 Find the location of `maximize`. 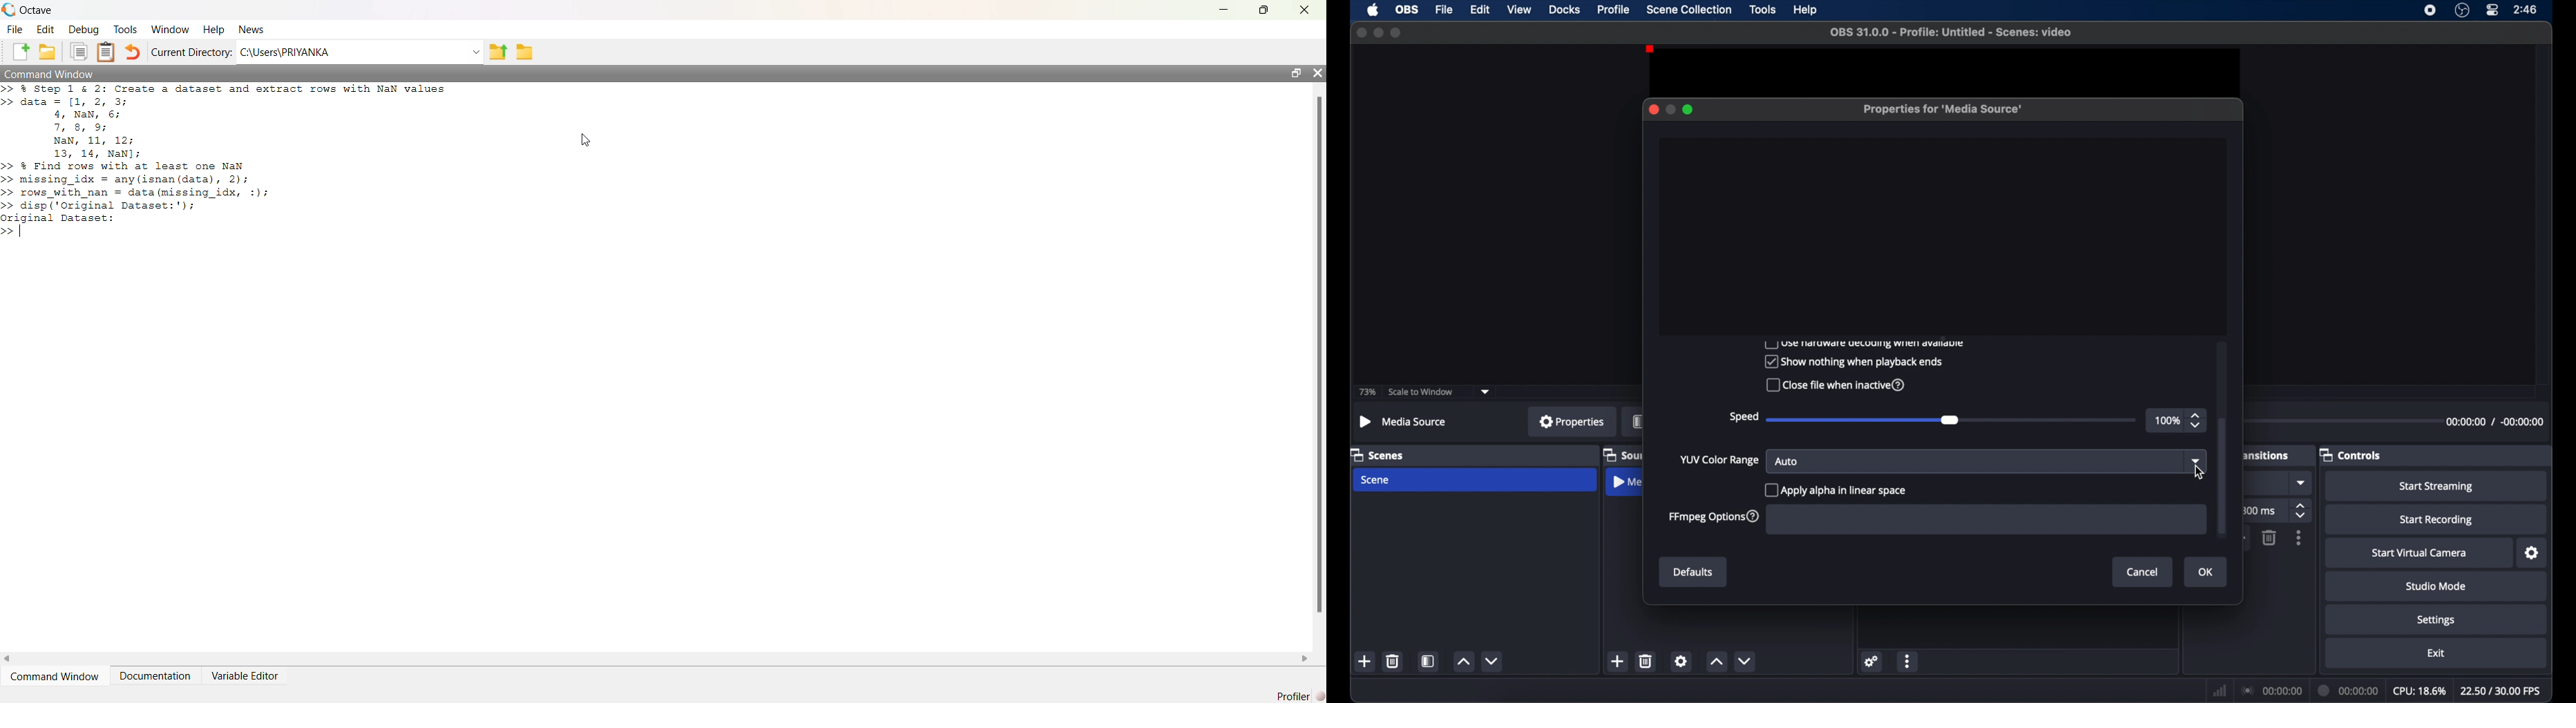

maximize is located at coordinates (1397, 33).